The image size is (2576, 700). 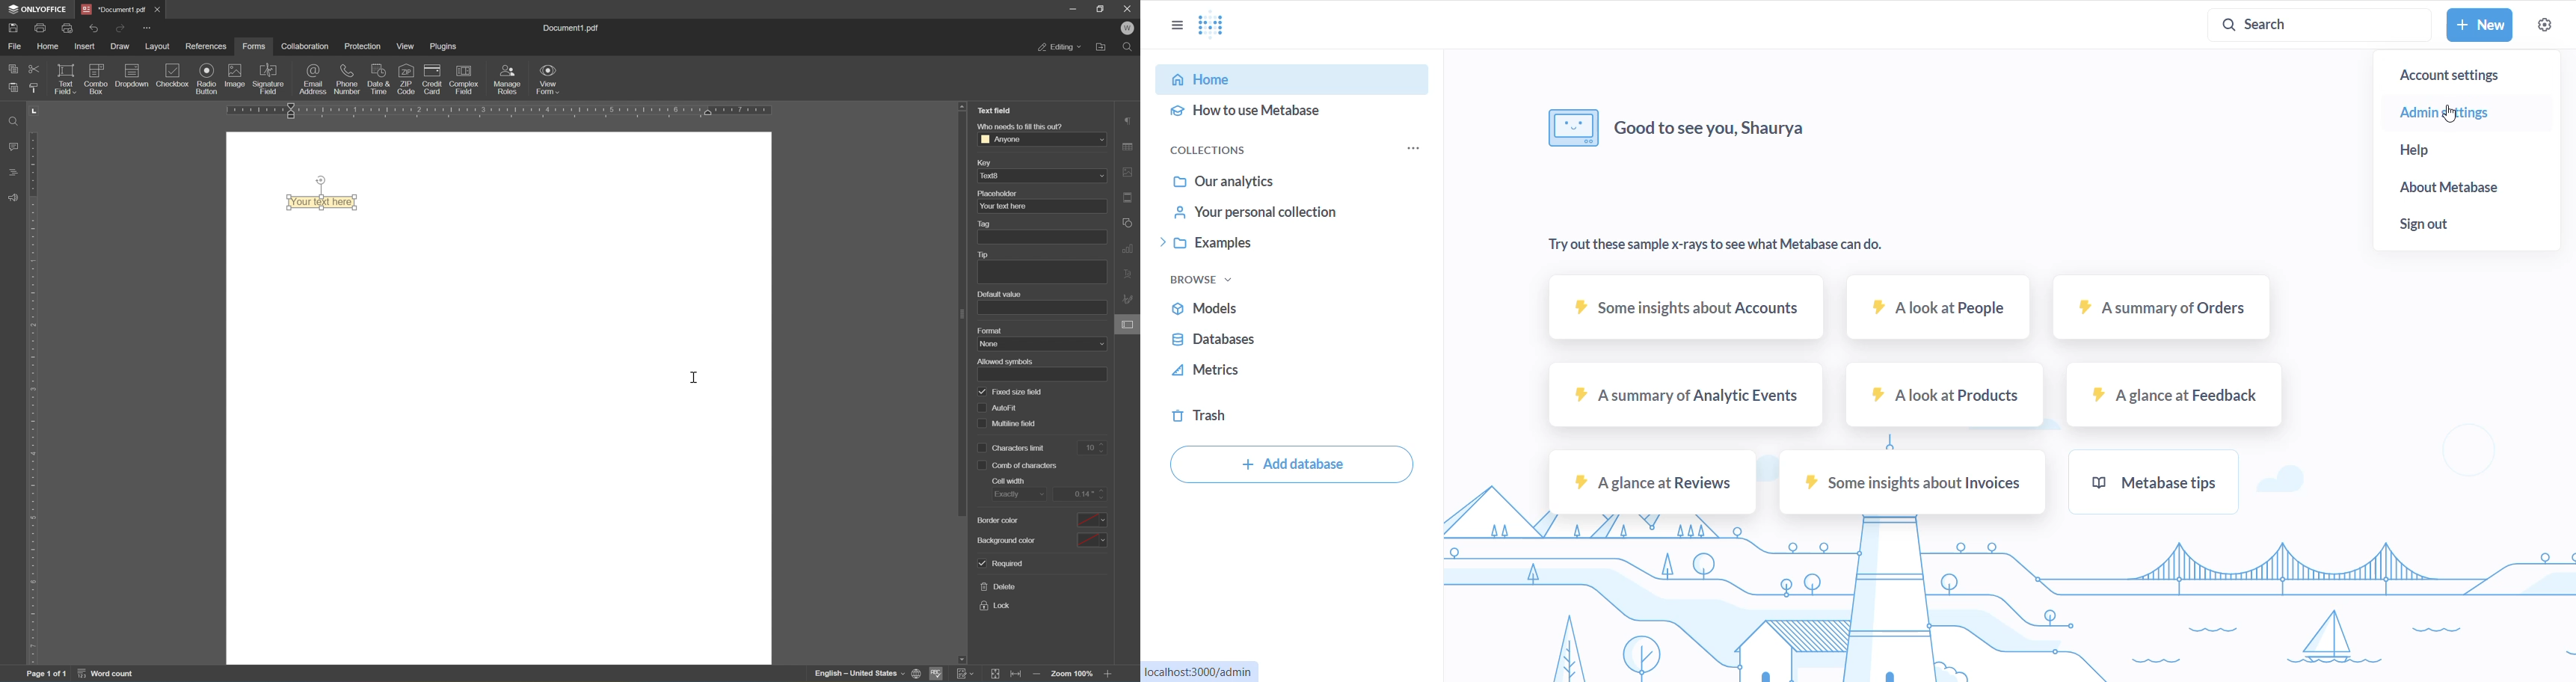 I want to click on signature settings, so click(x=1129, y=299).